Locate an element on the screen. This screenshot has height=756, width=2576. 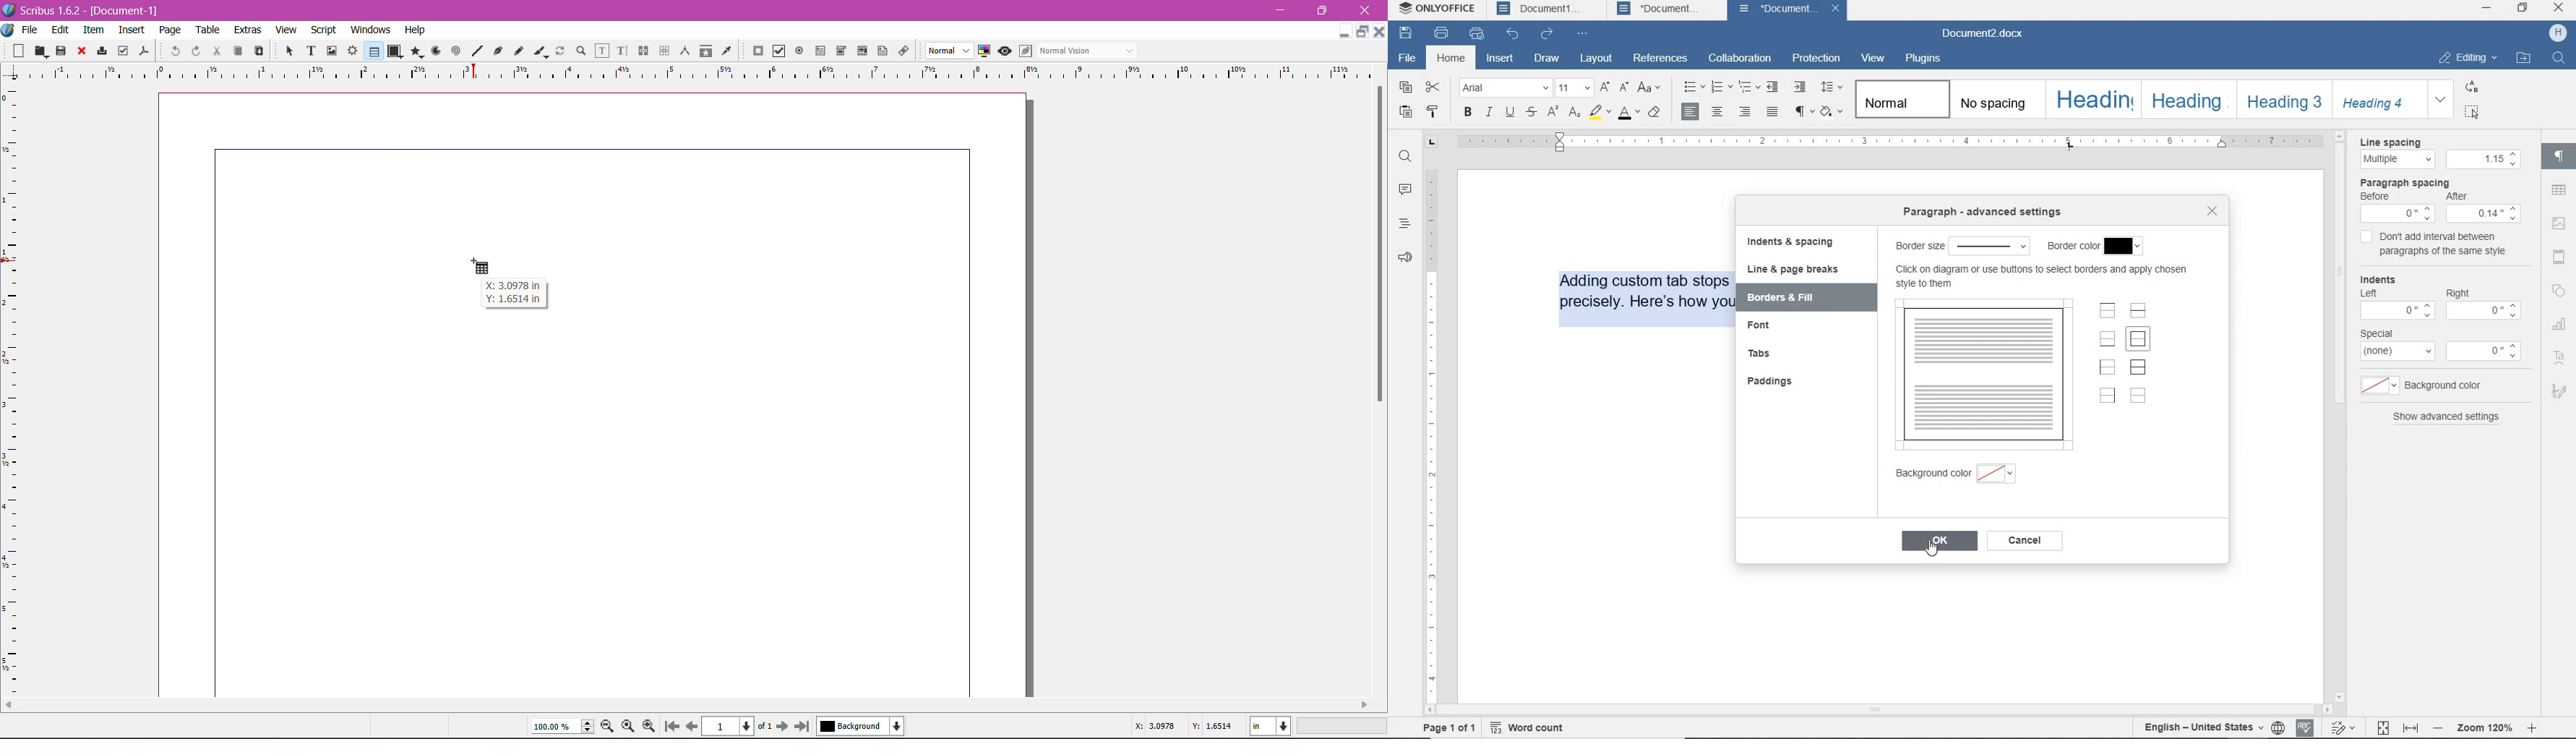
fit to size is located at coordinates (2410, 727).